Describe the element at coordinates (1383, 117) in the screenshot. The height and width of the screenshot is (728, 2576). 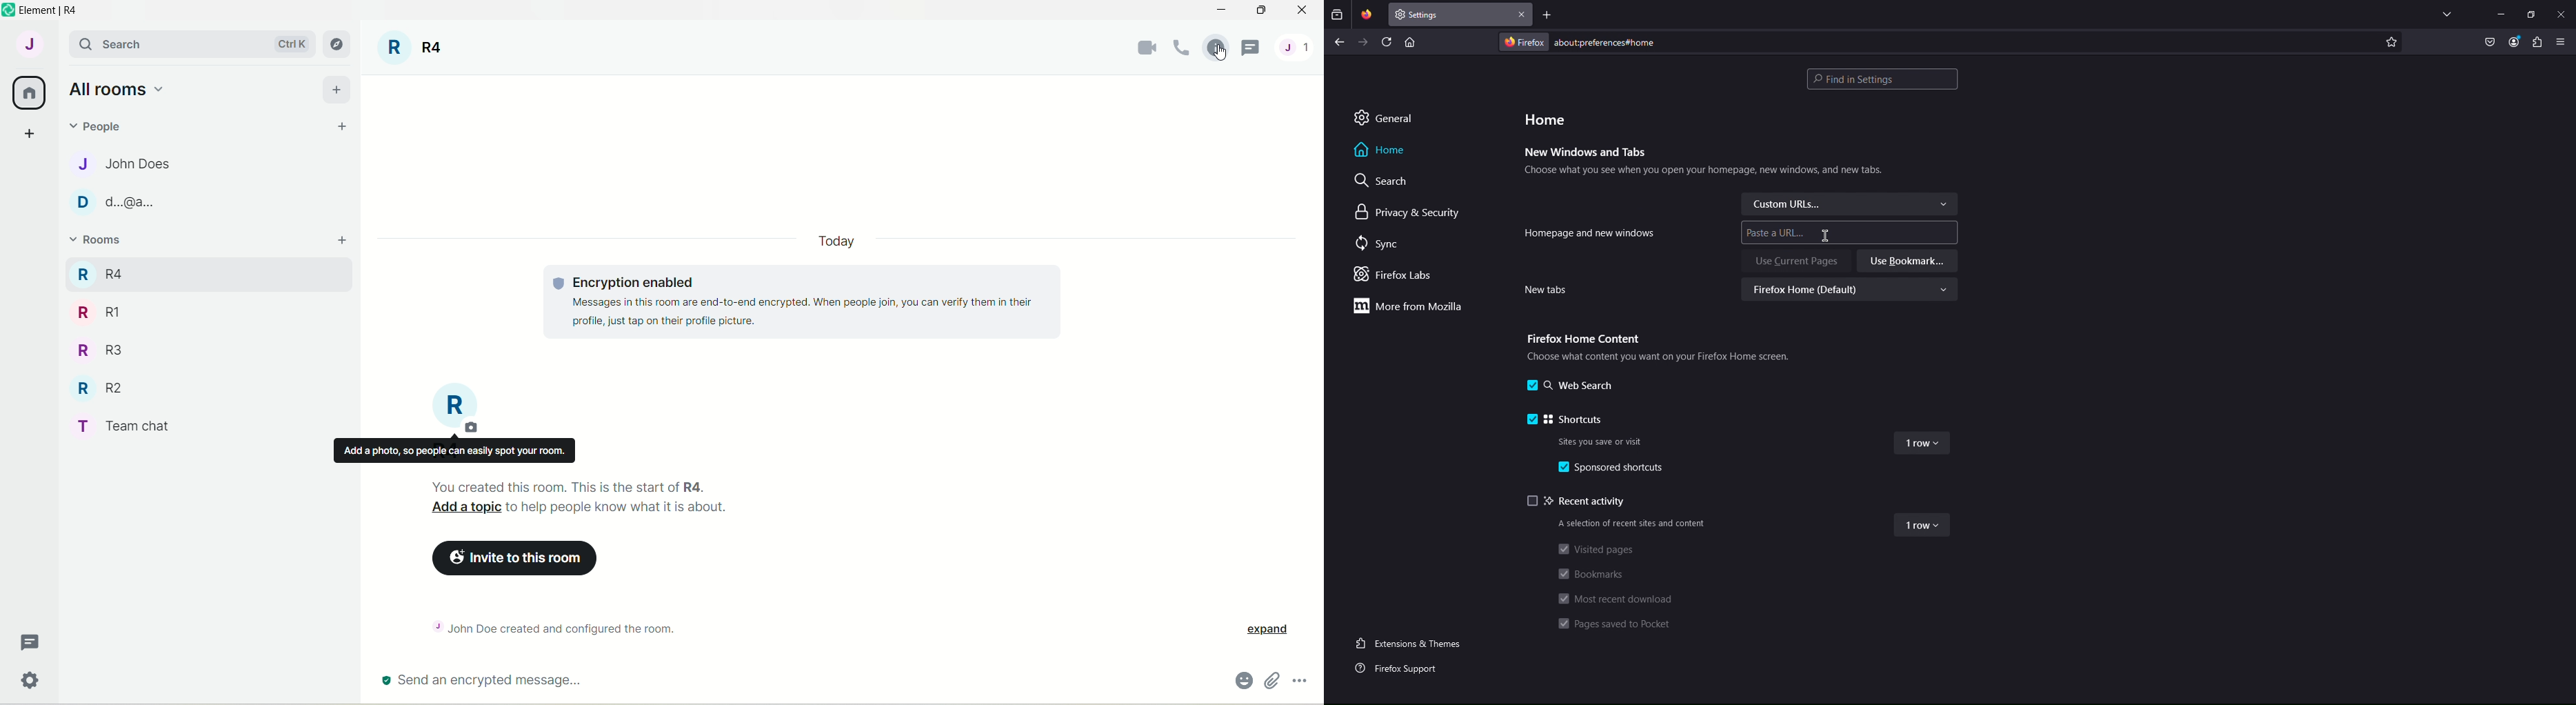
I see `General` at that location.